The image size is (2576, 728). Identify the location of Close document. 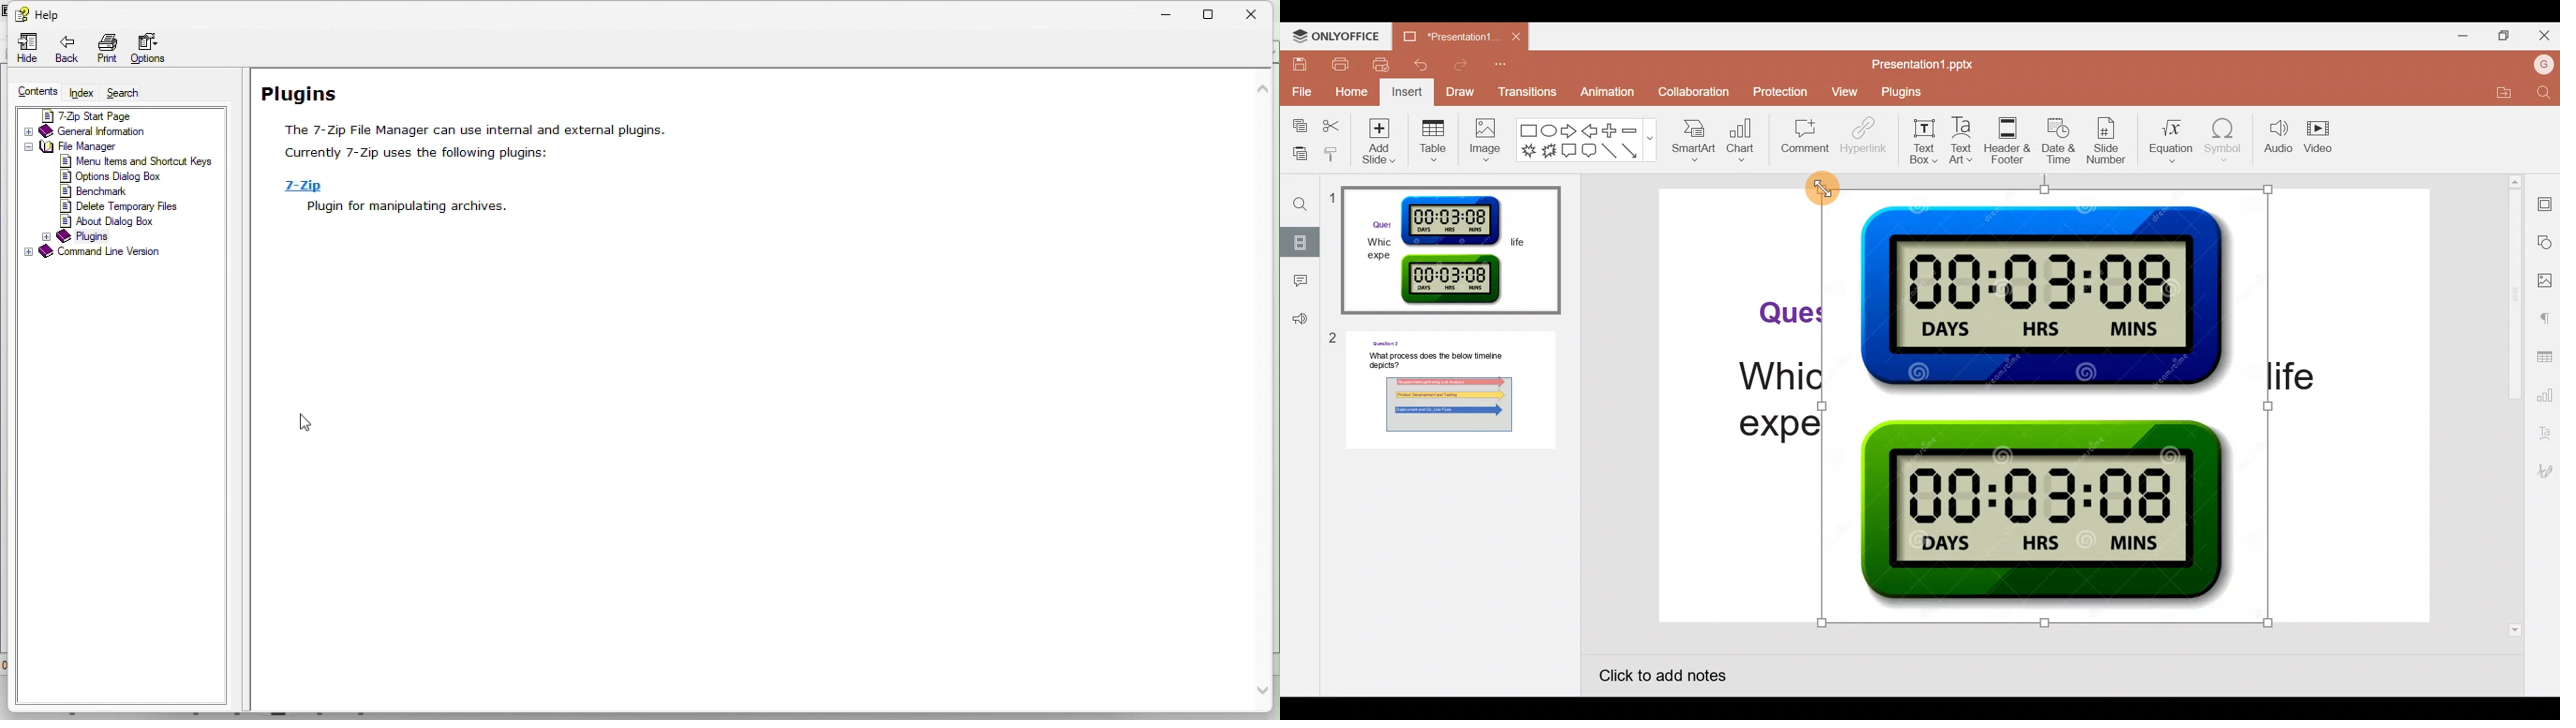
(1515, 39).